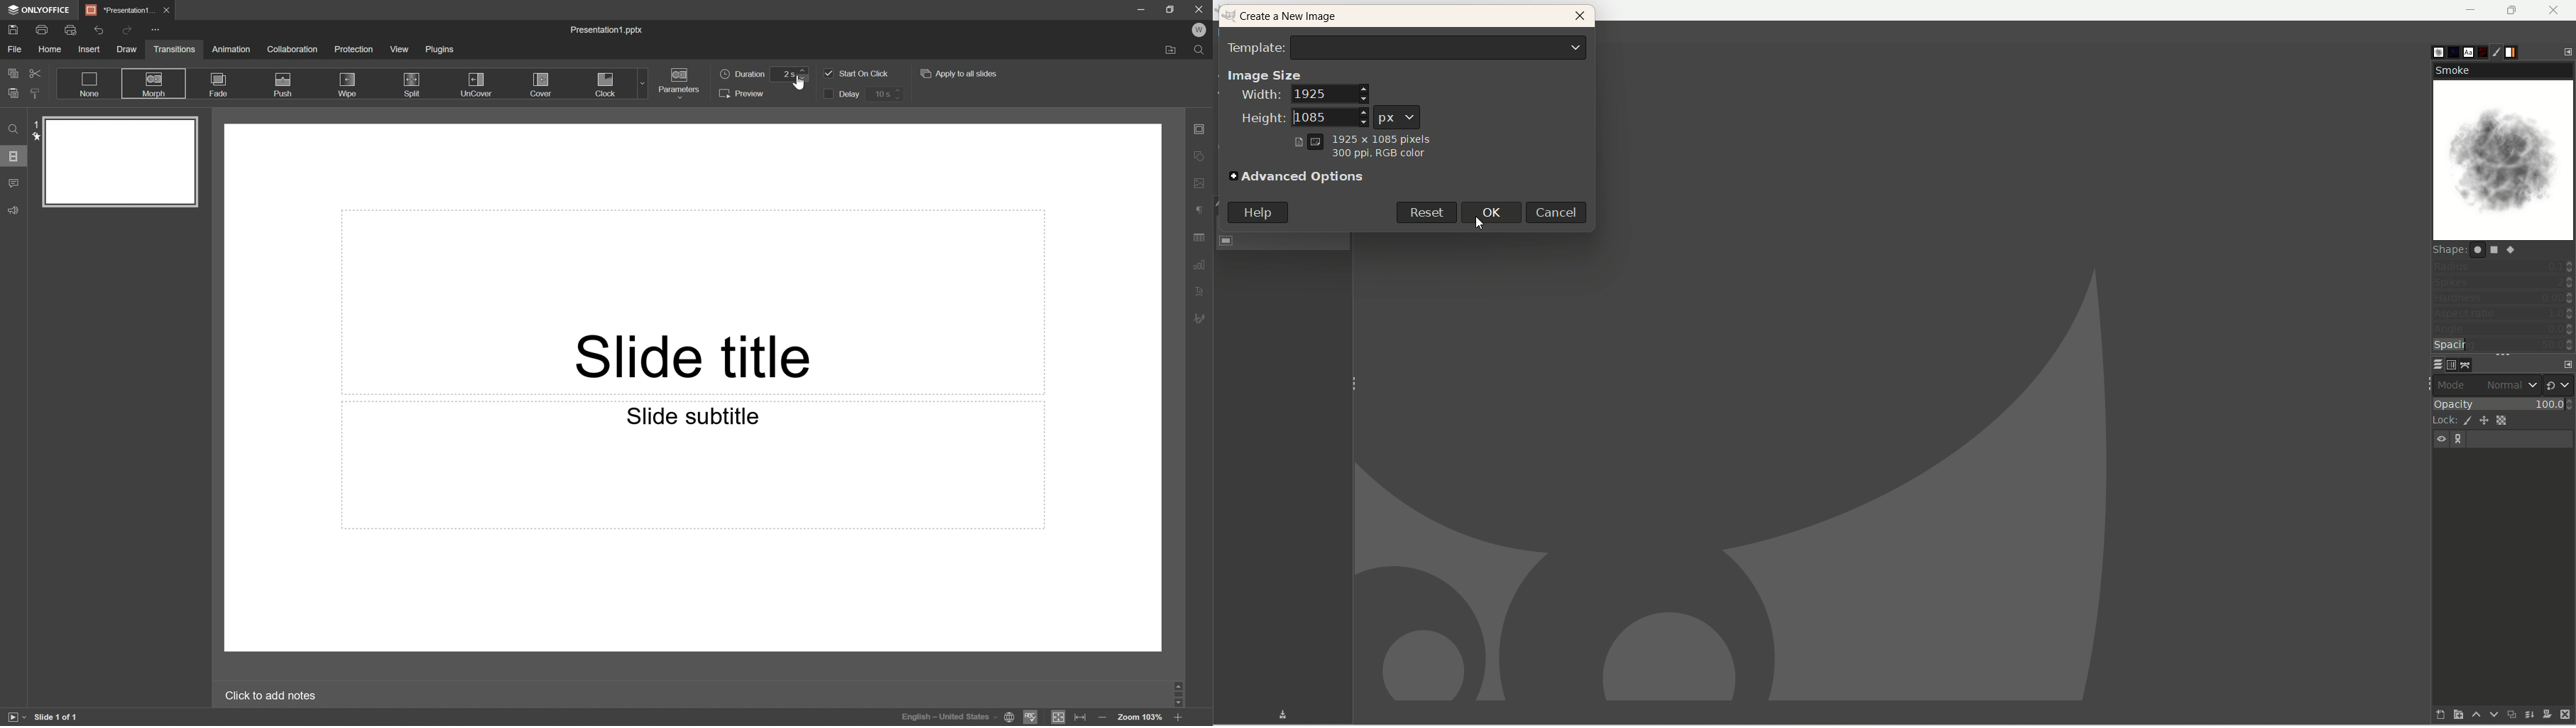  I want to click on shape, so click(2482, 249).